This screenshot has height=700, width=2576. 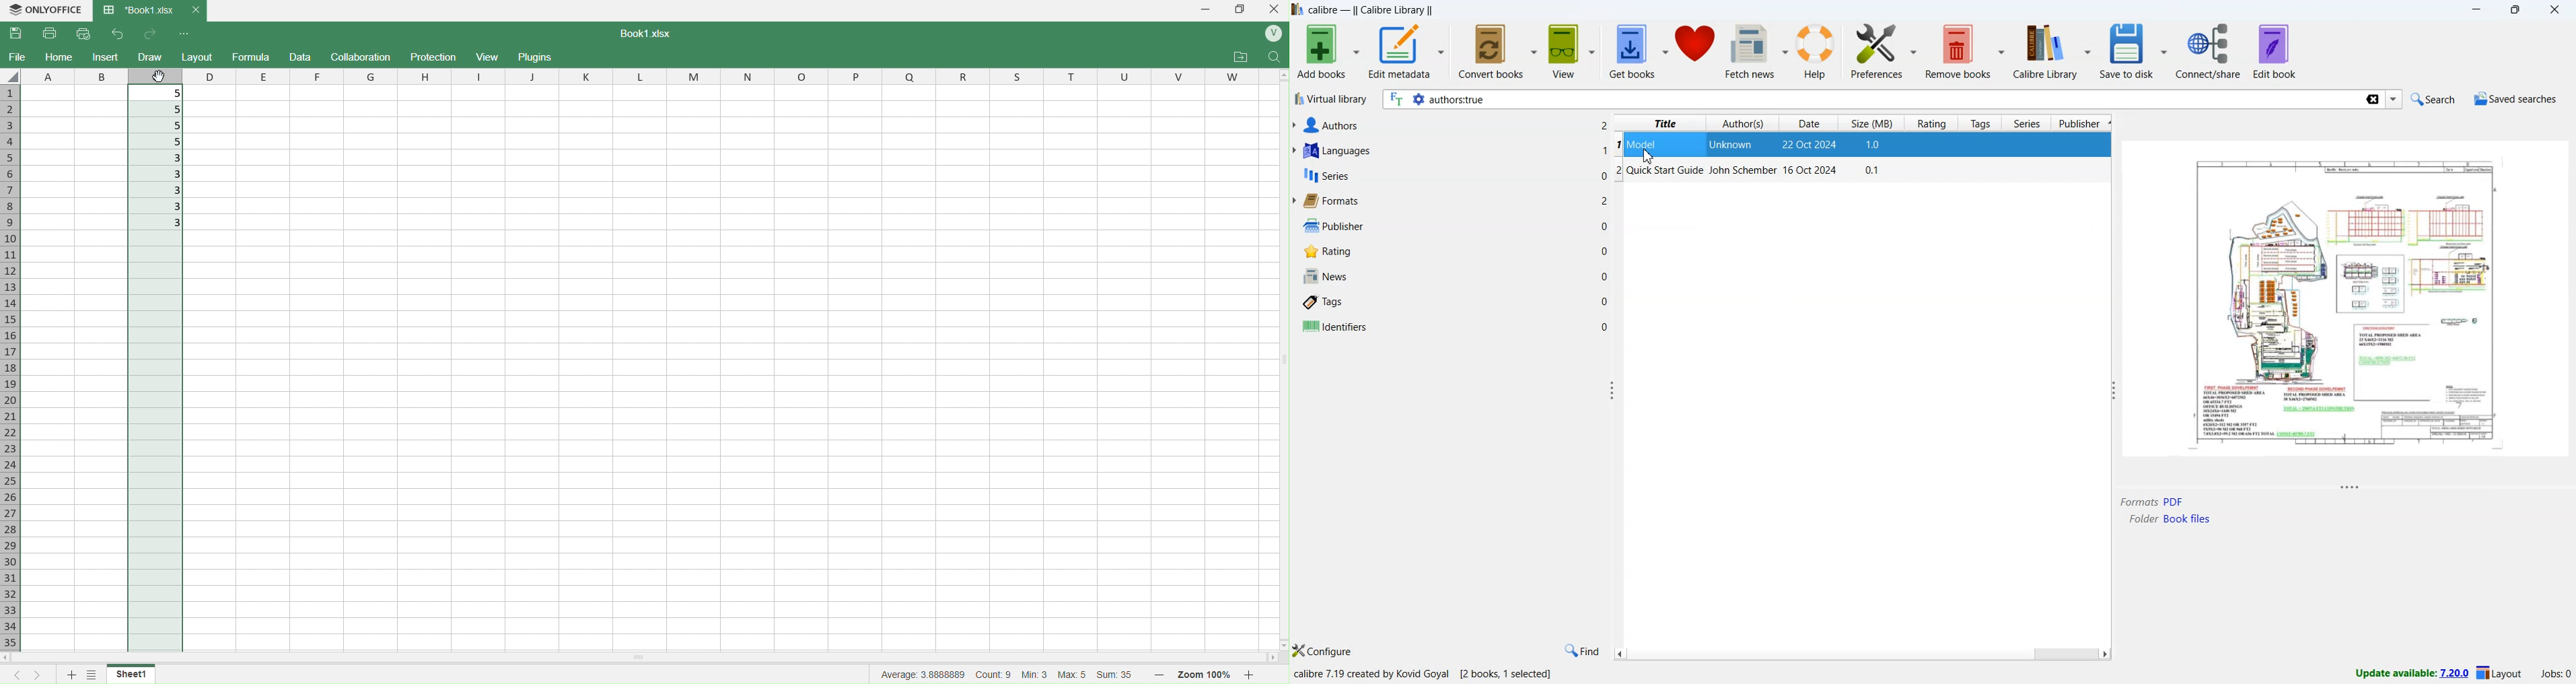 I want to click on Open File location, so click(x=1241, y=57).